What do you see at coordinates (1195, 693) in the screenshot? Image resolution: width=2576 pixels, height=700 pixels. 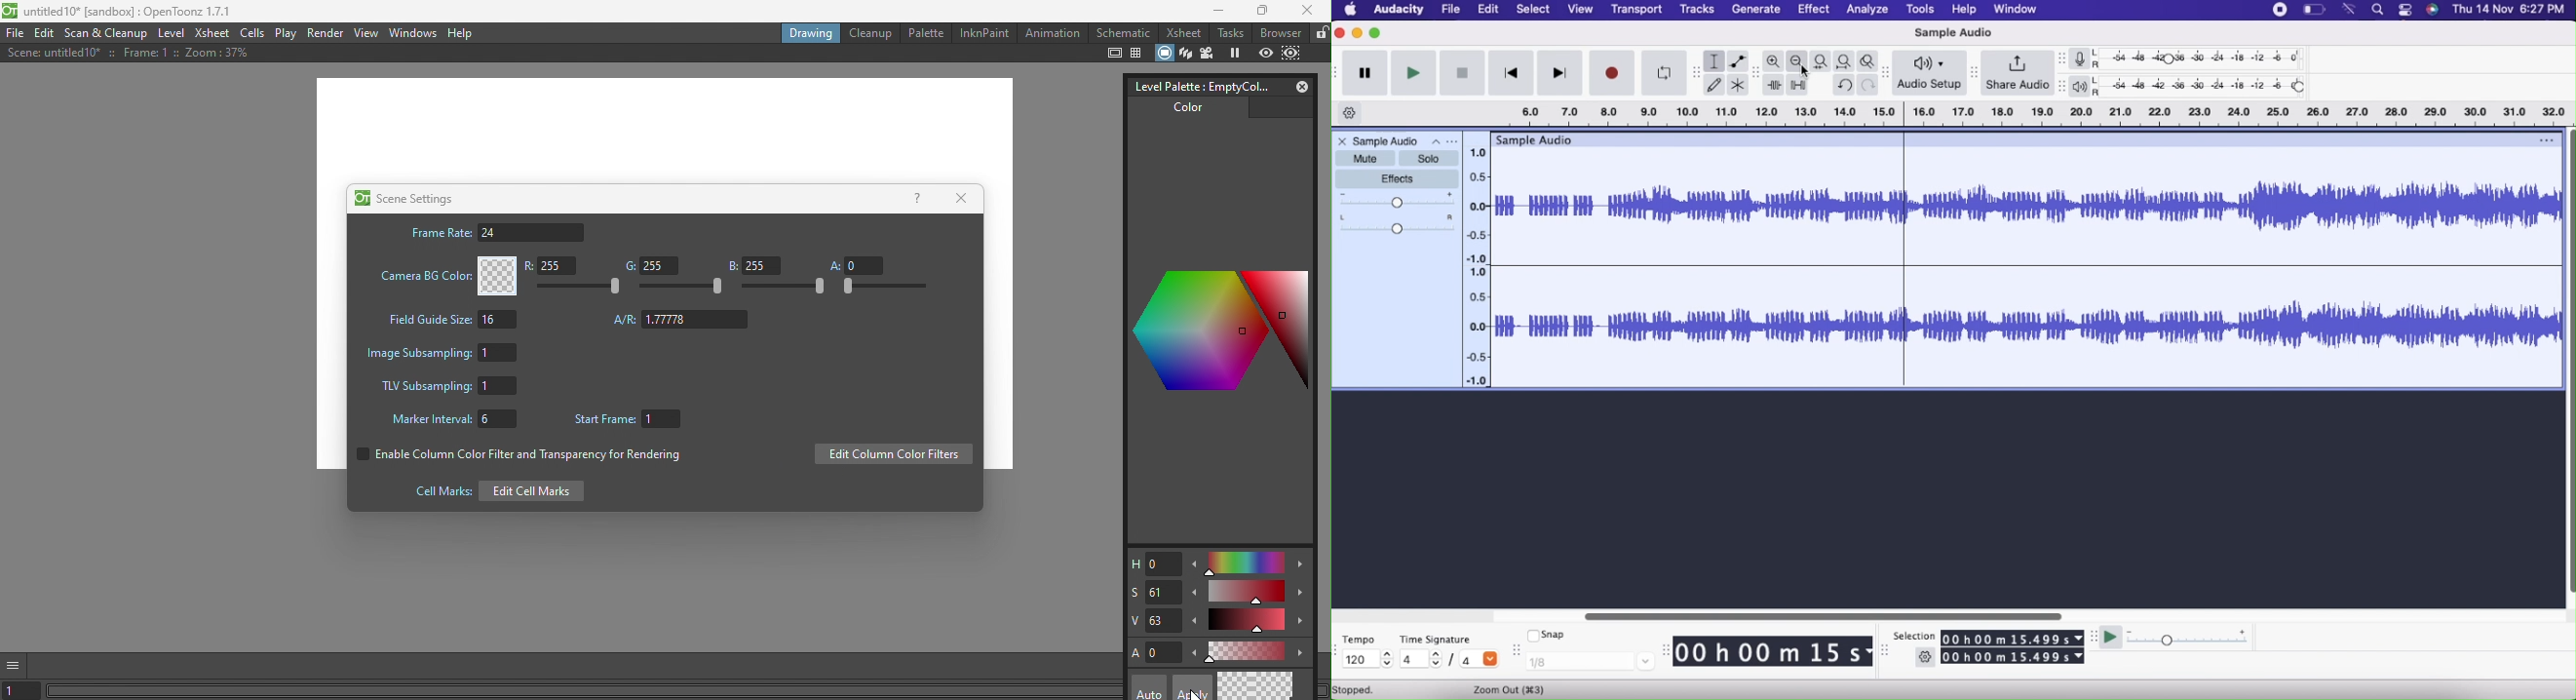 I see `cursor` at bounding box center [1195, 693].